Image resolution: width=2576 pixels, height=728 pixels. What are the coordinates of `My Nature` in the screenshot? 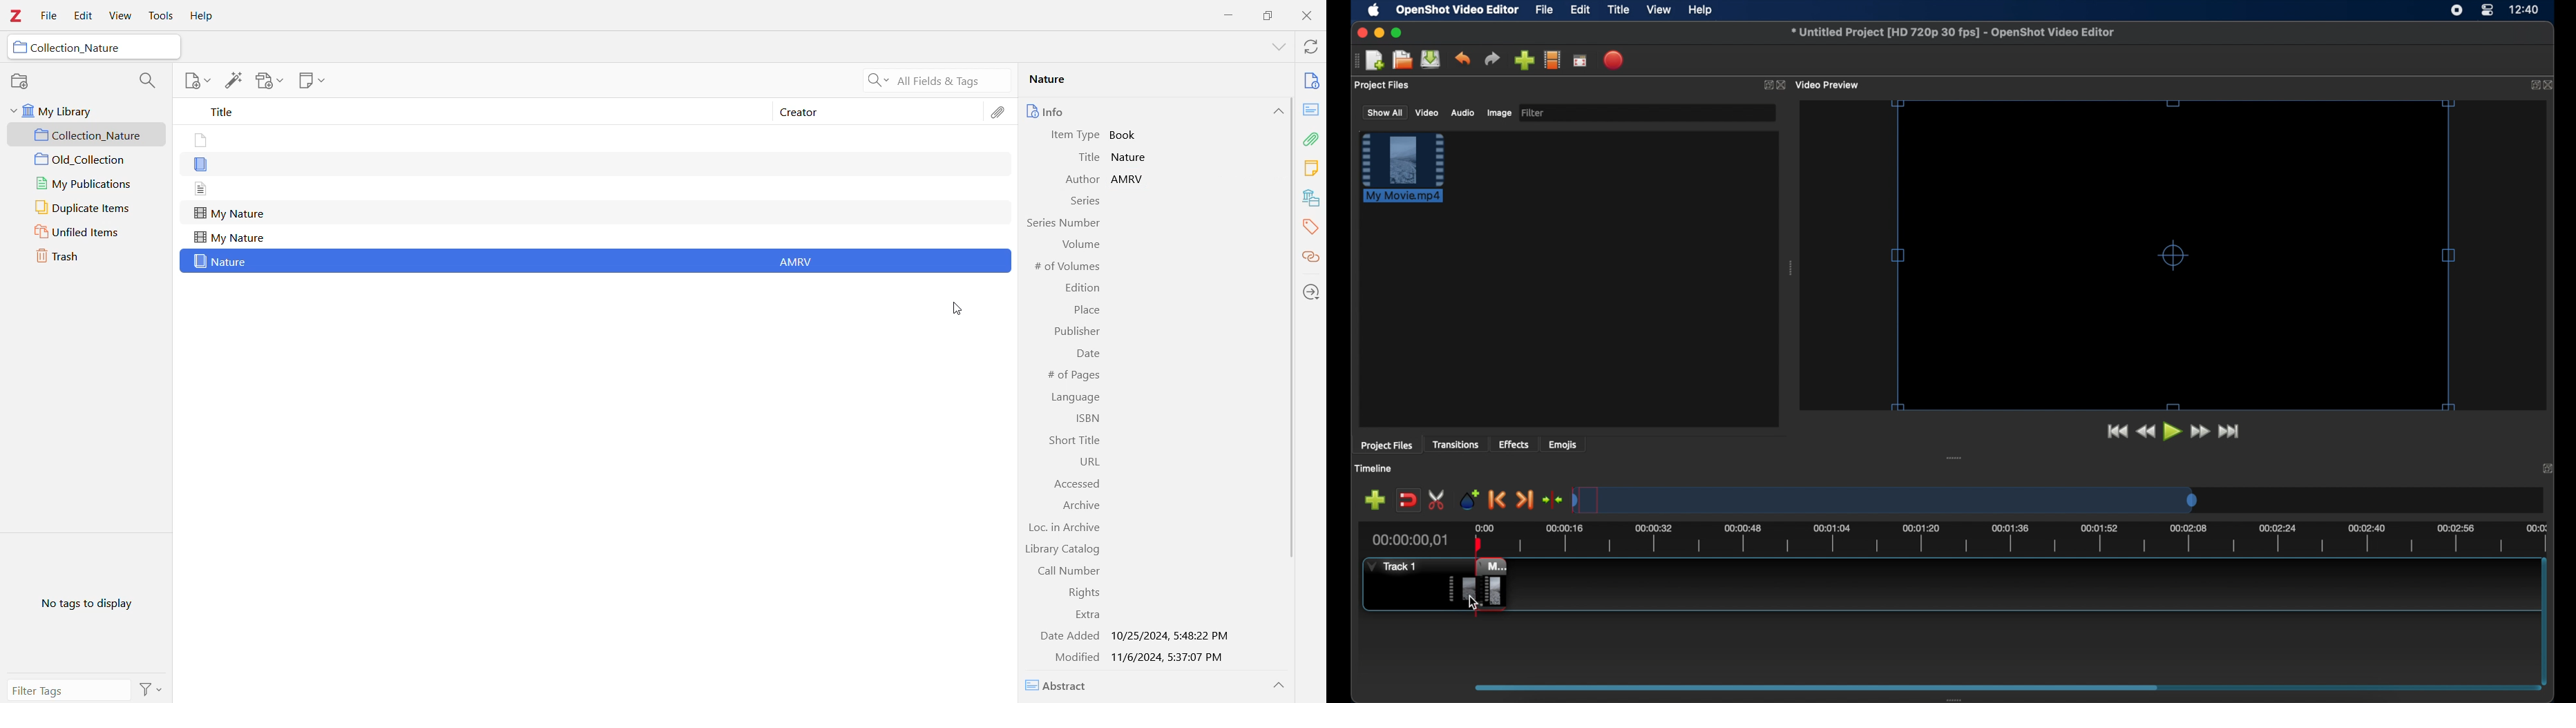 It's located at (229, 214).